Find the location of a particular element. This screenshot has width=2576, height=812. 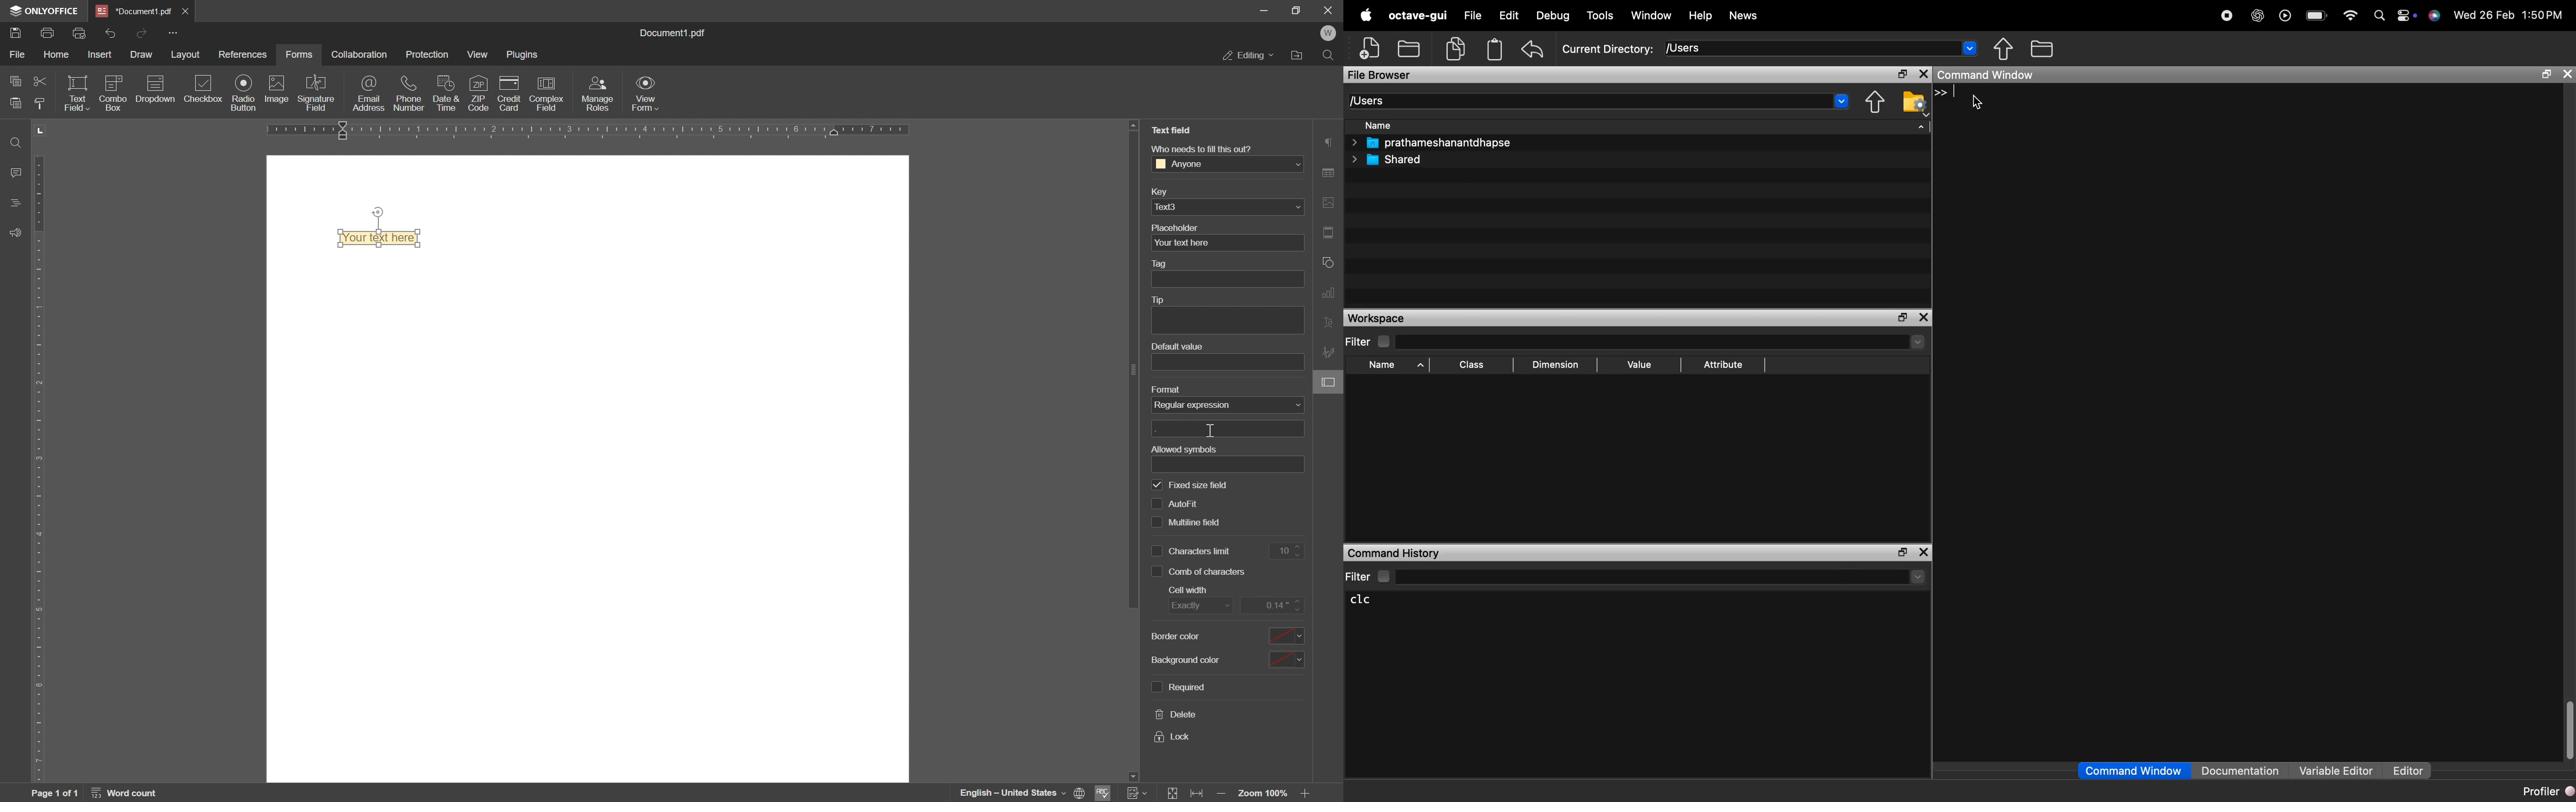

chart settings is located at coordinates (1331, 294).